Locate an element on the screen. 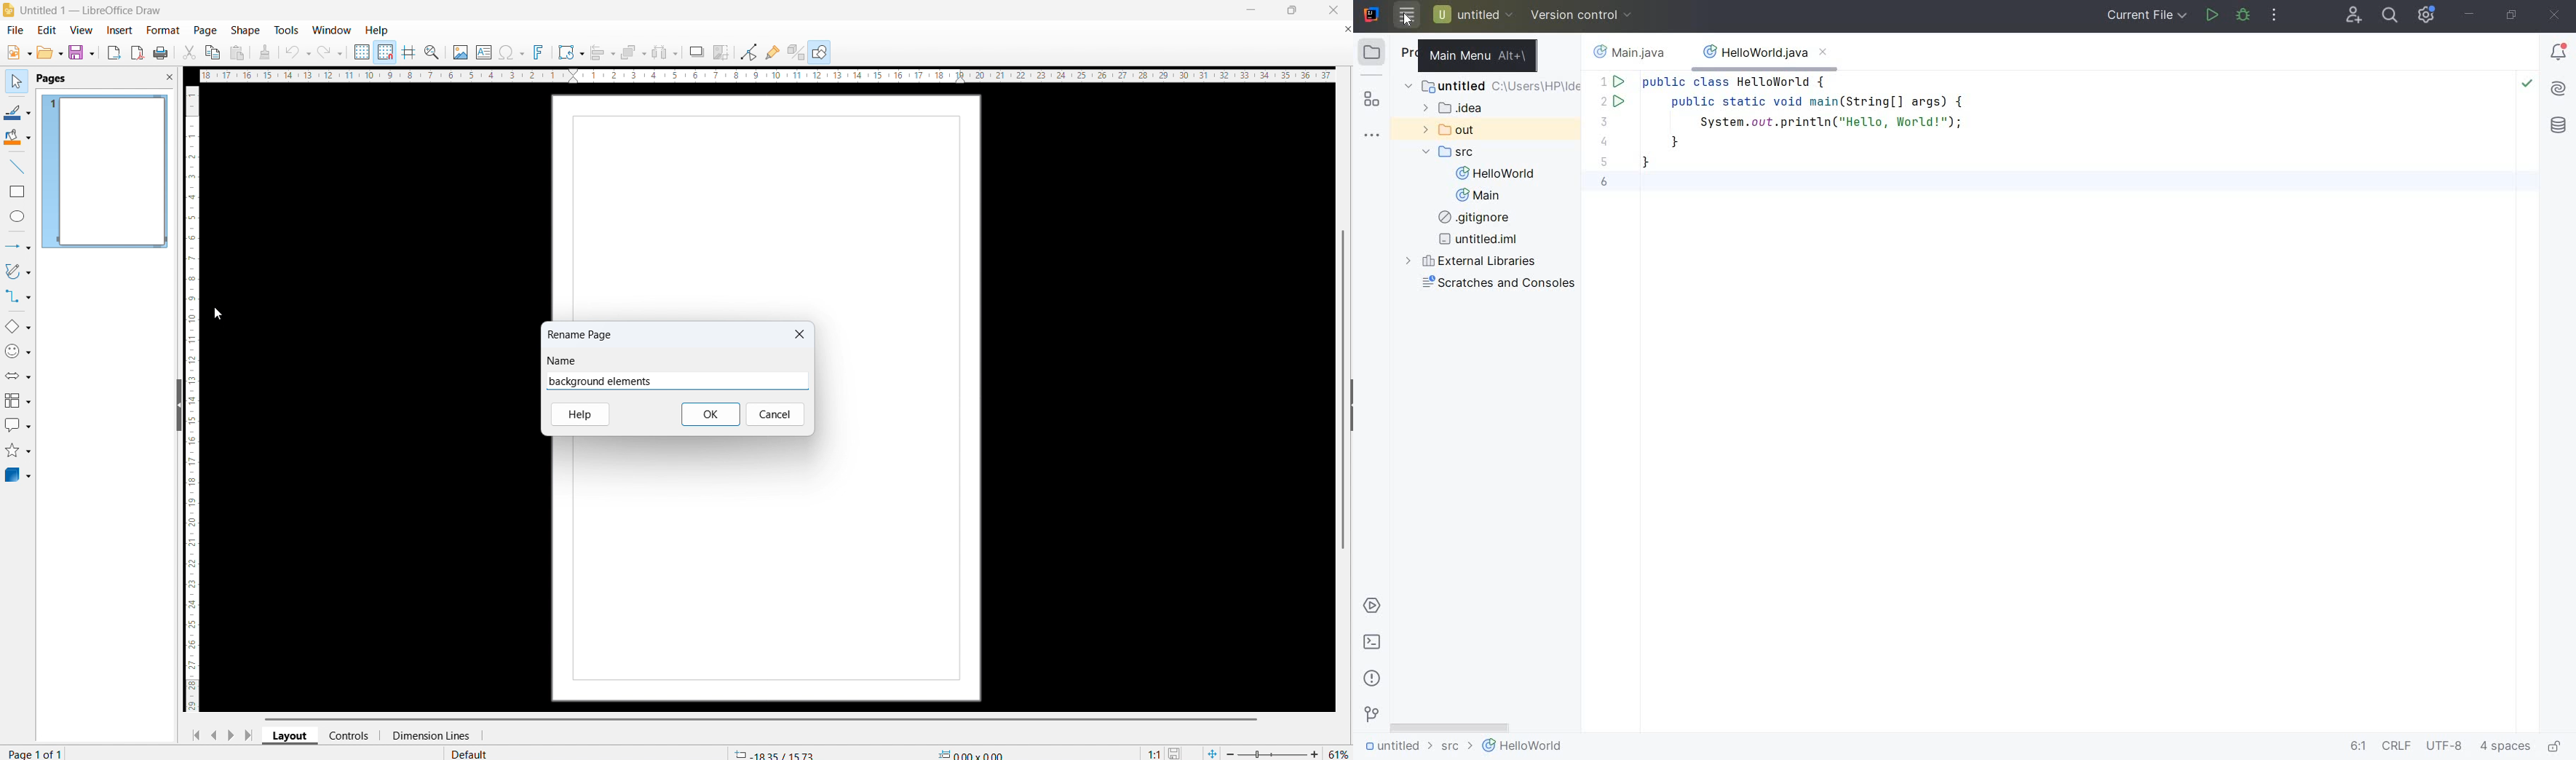 The height and width of the screenshot is (784, 2576). file is located at coordinates (16, 31).